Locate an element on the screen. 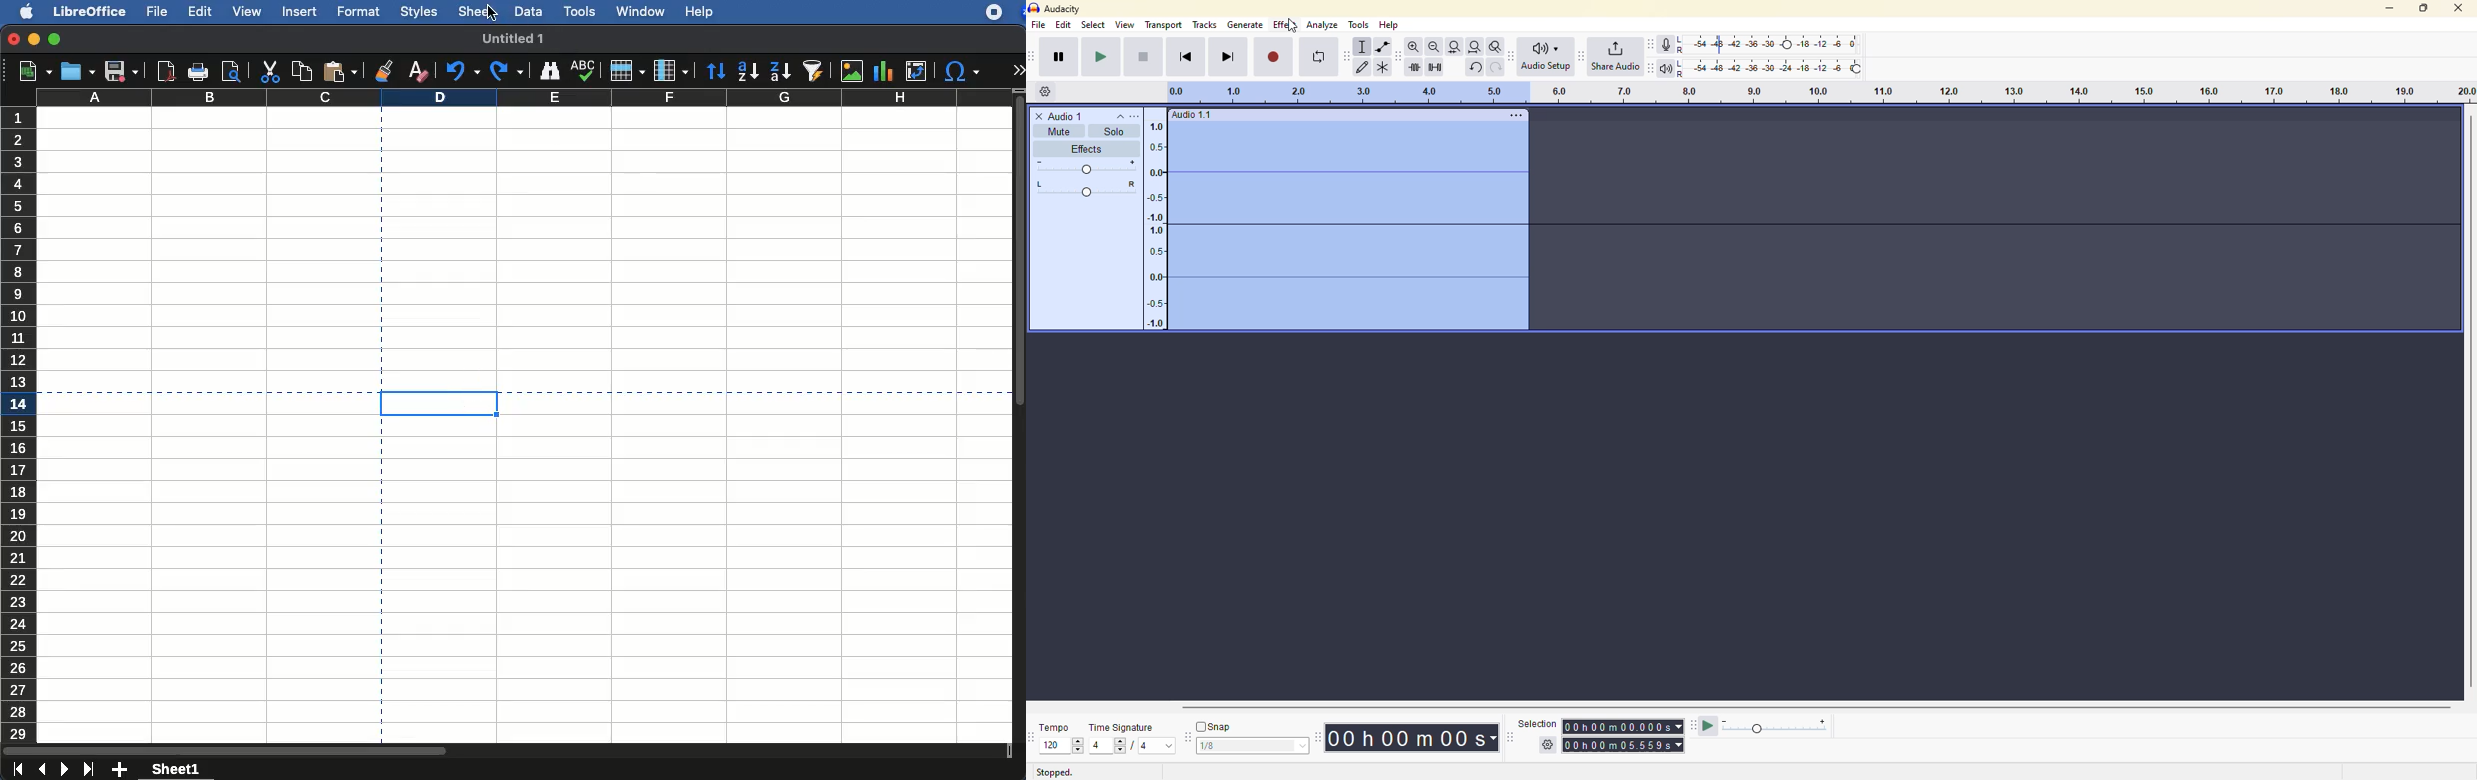 Image resolution: width=2492 pixels, height=784 pixels. transport is located at coordinates (1164, 24).